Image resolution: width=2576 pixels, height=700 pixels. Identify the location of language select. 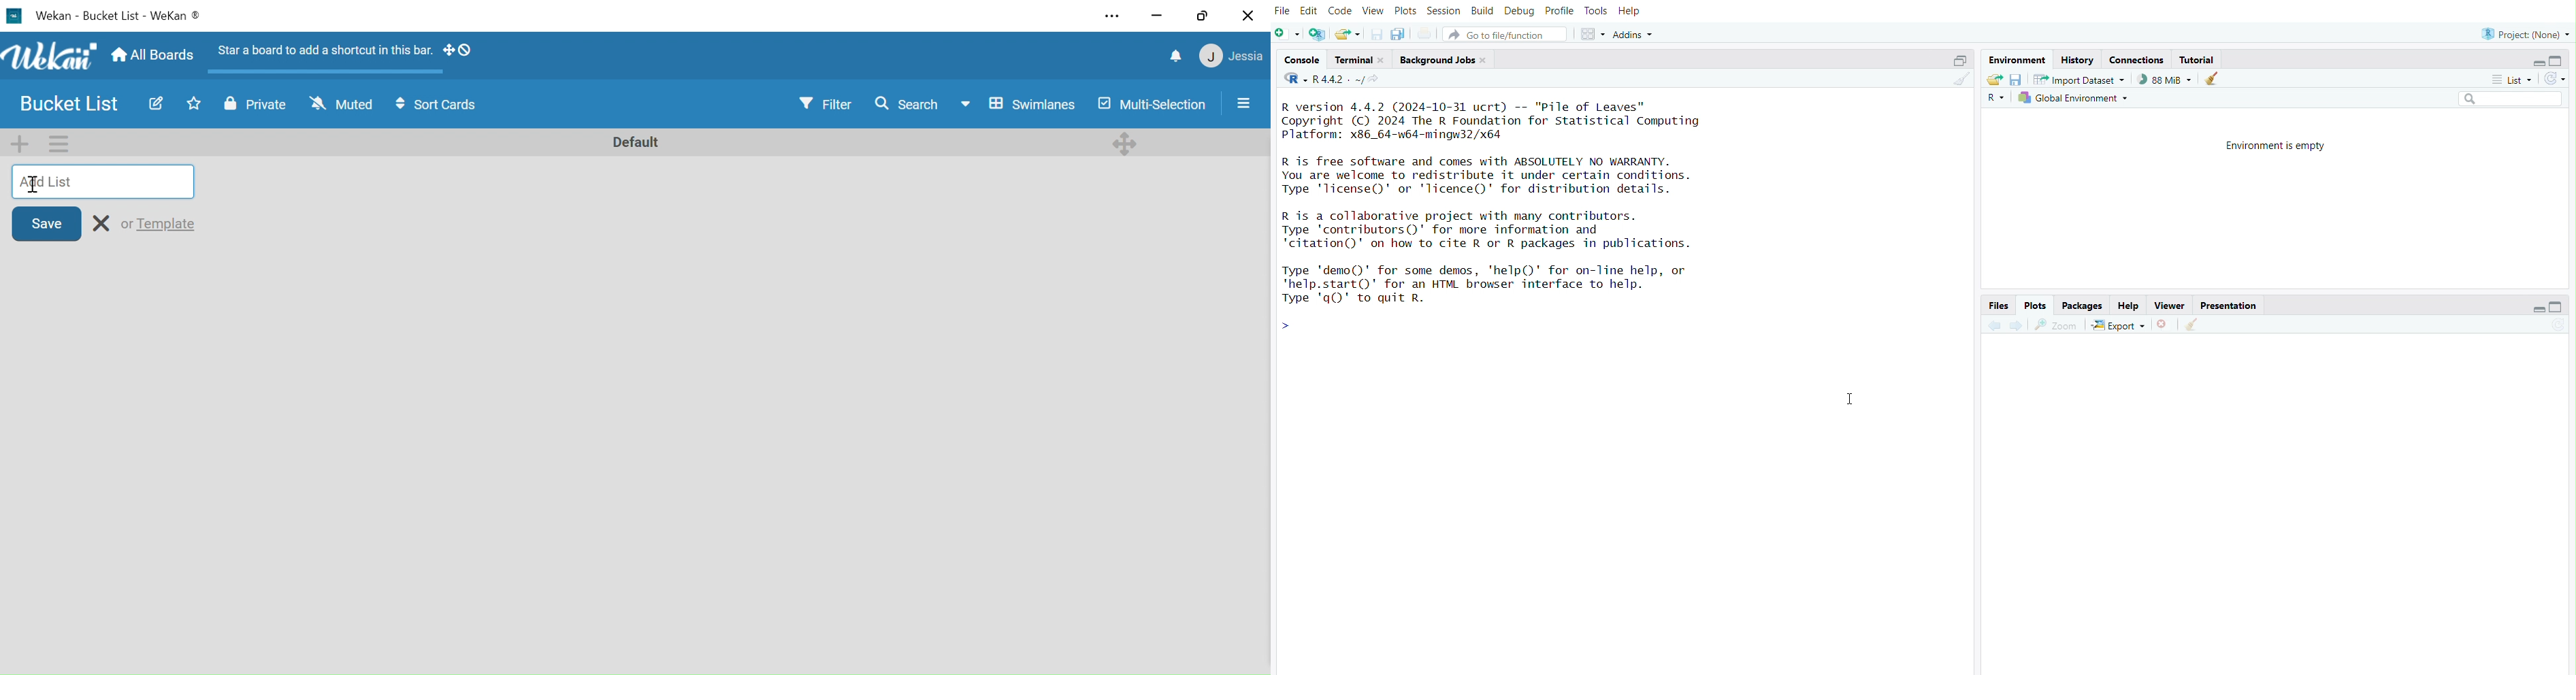
(1997, 100).